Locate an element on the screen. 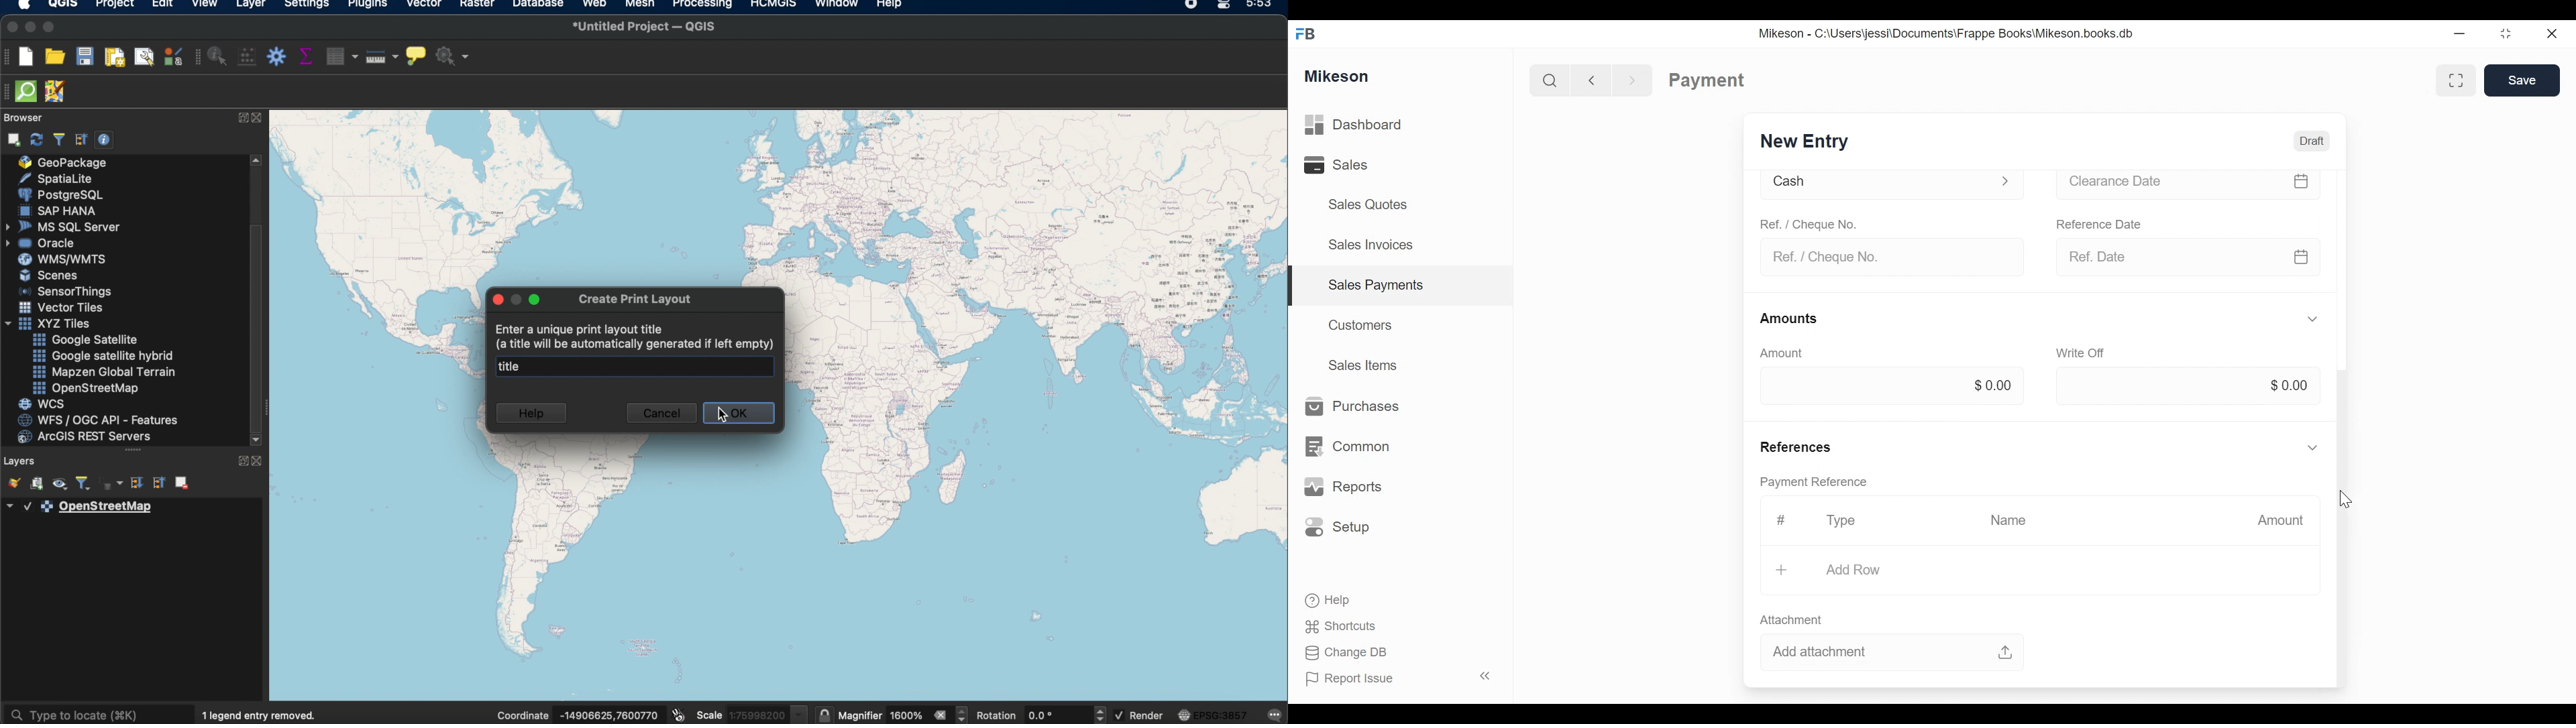  ref./cheque no. is located at coordinates (1822, 255).